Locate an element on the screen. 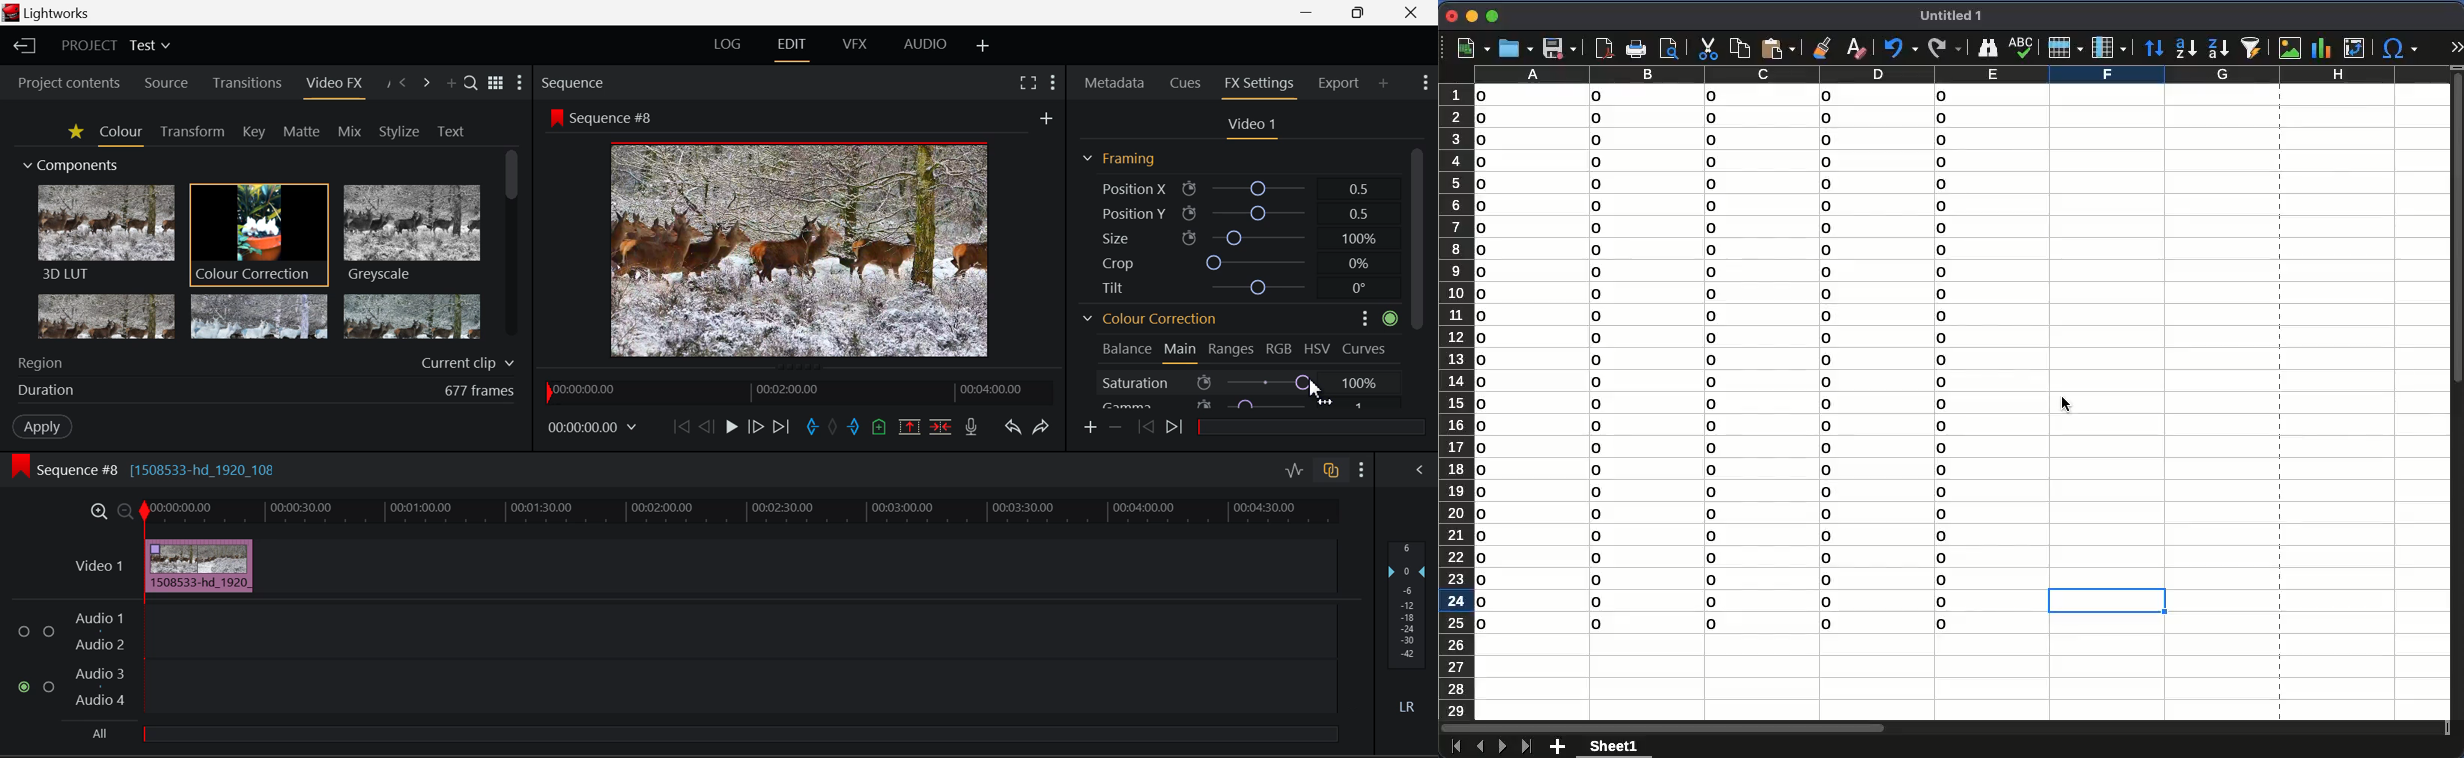 Image resolution: width=2464 pixels, height=784 pixels. Close is located at coordinates (1410, 13).